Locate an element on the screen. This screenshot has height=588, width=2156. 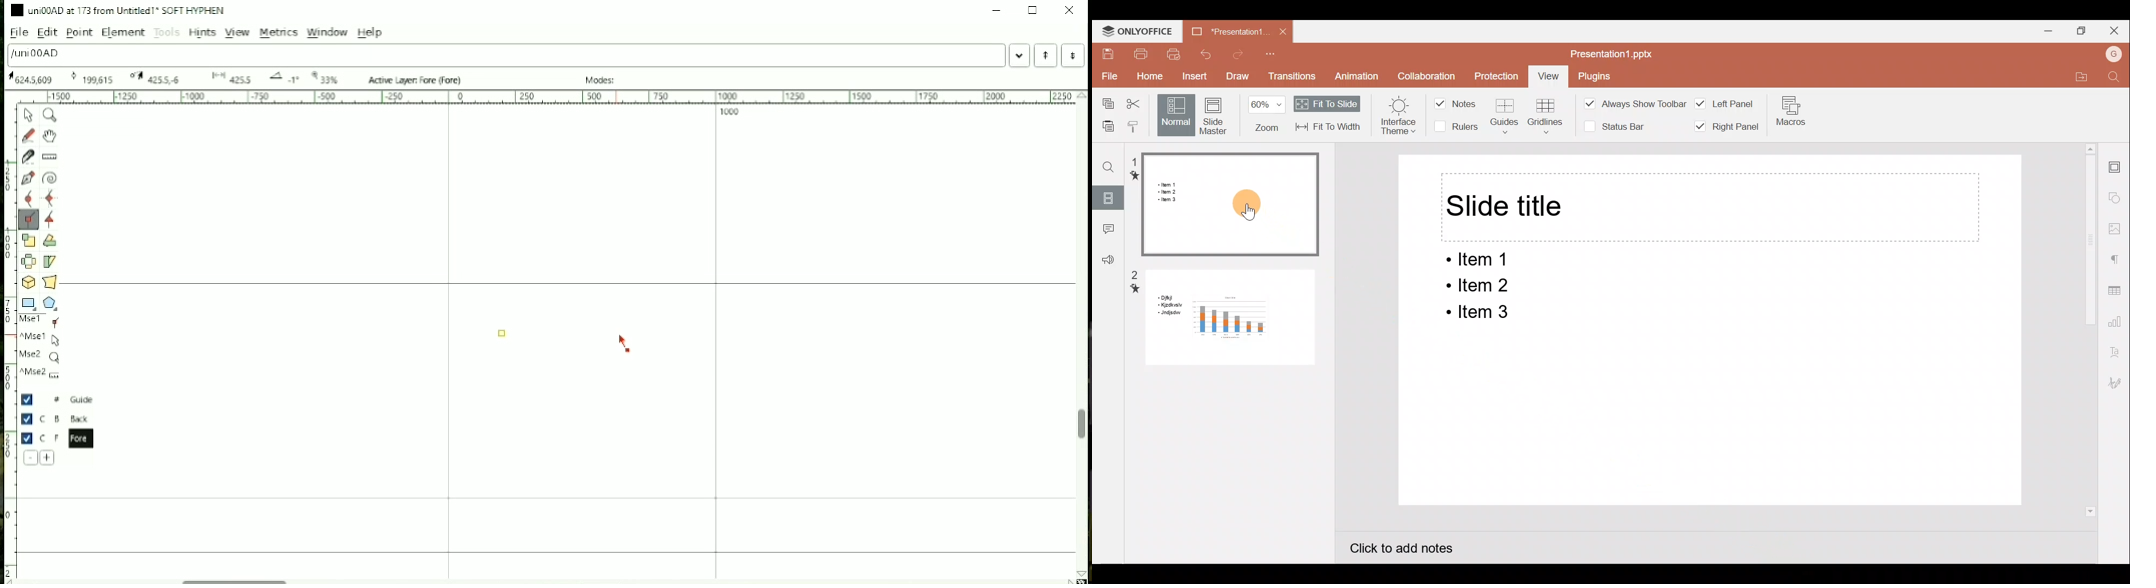
Protection is located at coordinates (1494, 74).